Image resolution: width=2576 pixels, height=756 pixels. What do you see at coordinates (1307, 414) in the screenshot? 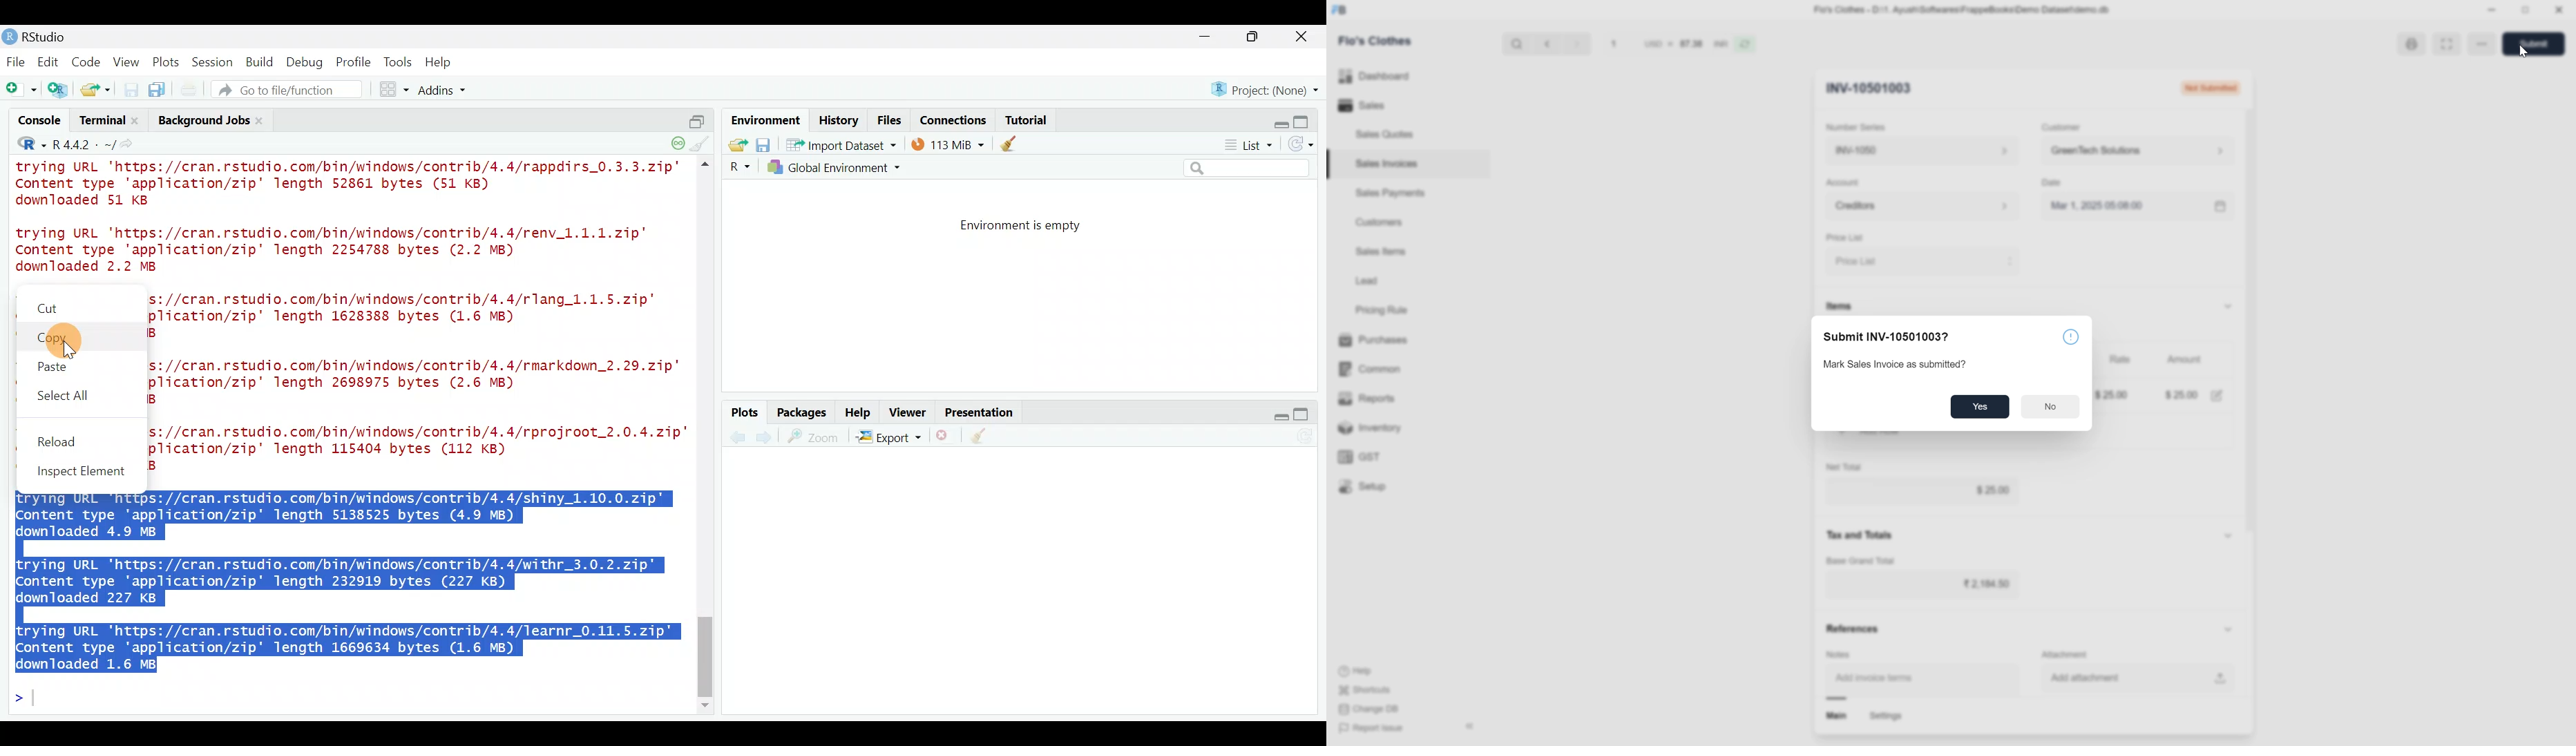
I see `maximize` at bounding box center [1307, 414].